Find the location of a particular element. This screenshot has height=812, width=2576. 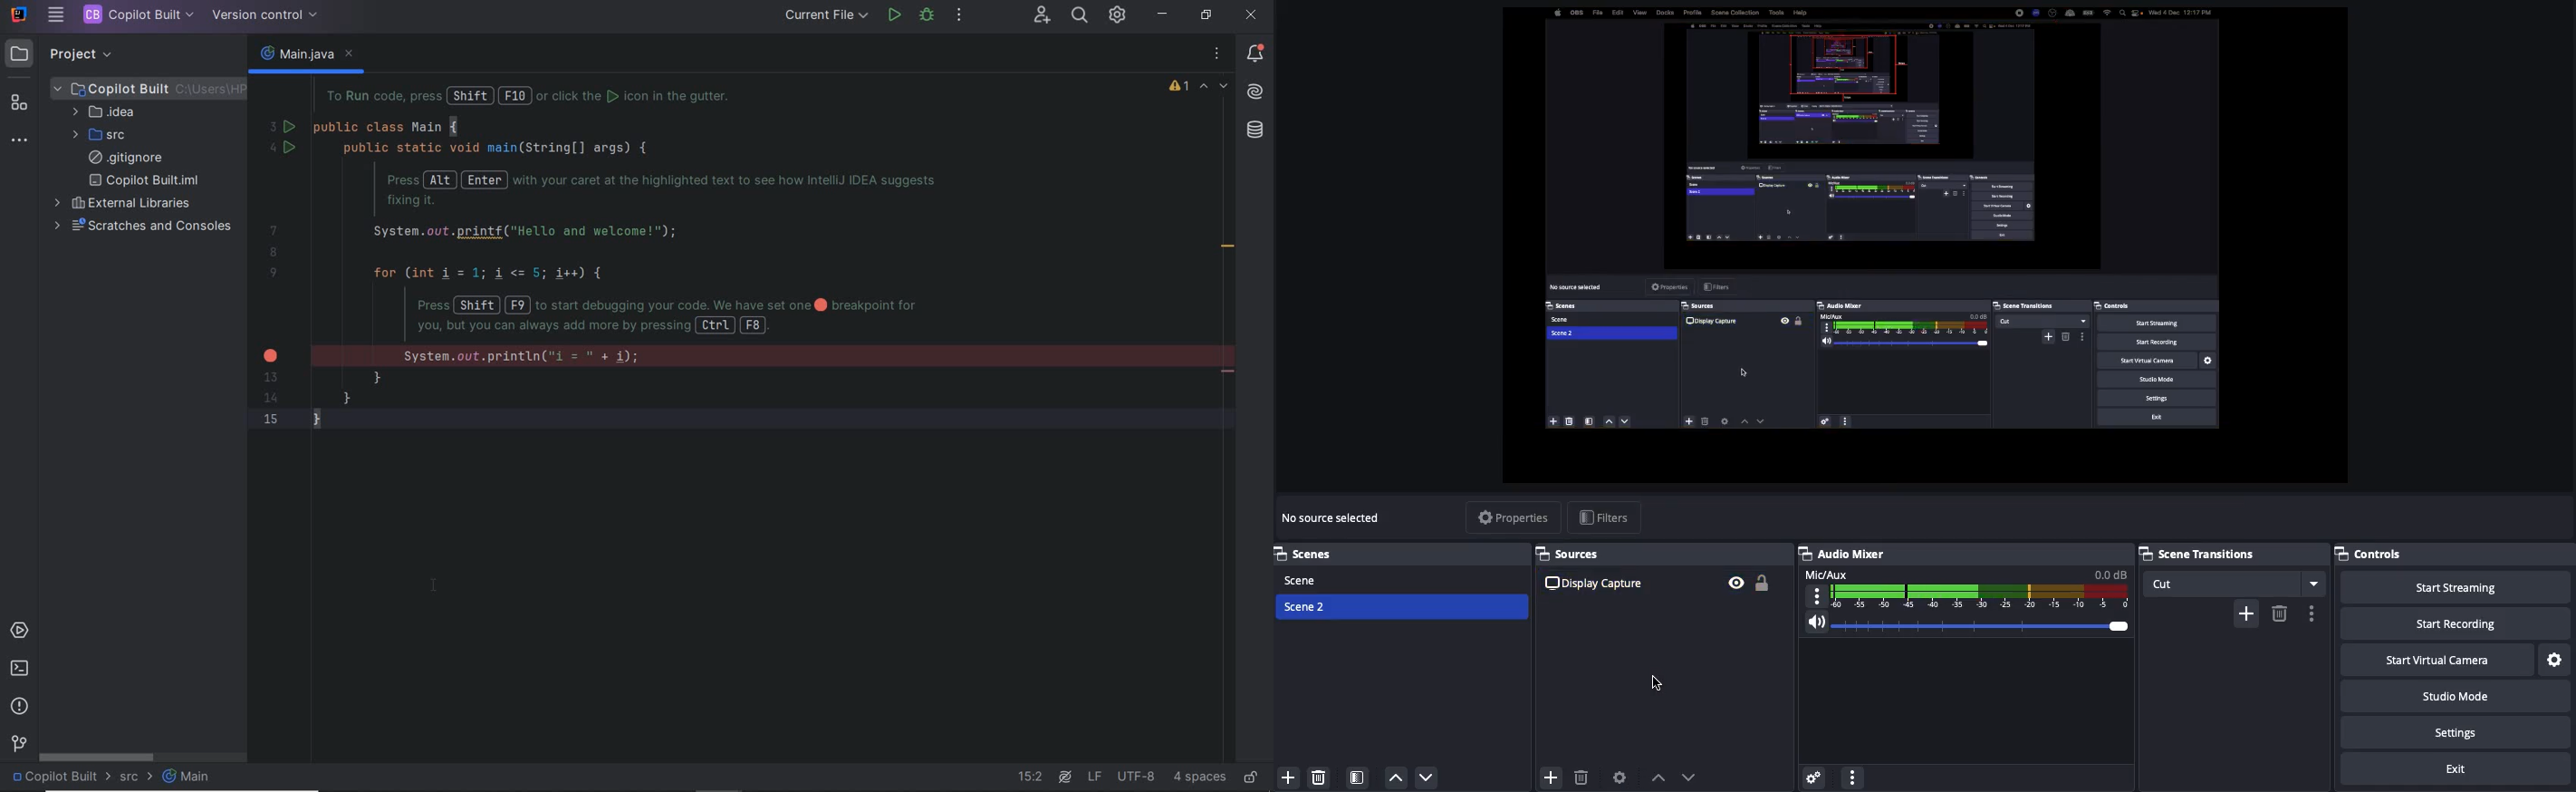

MORE ACTIONS is located at coordinates (959, 17).